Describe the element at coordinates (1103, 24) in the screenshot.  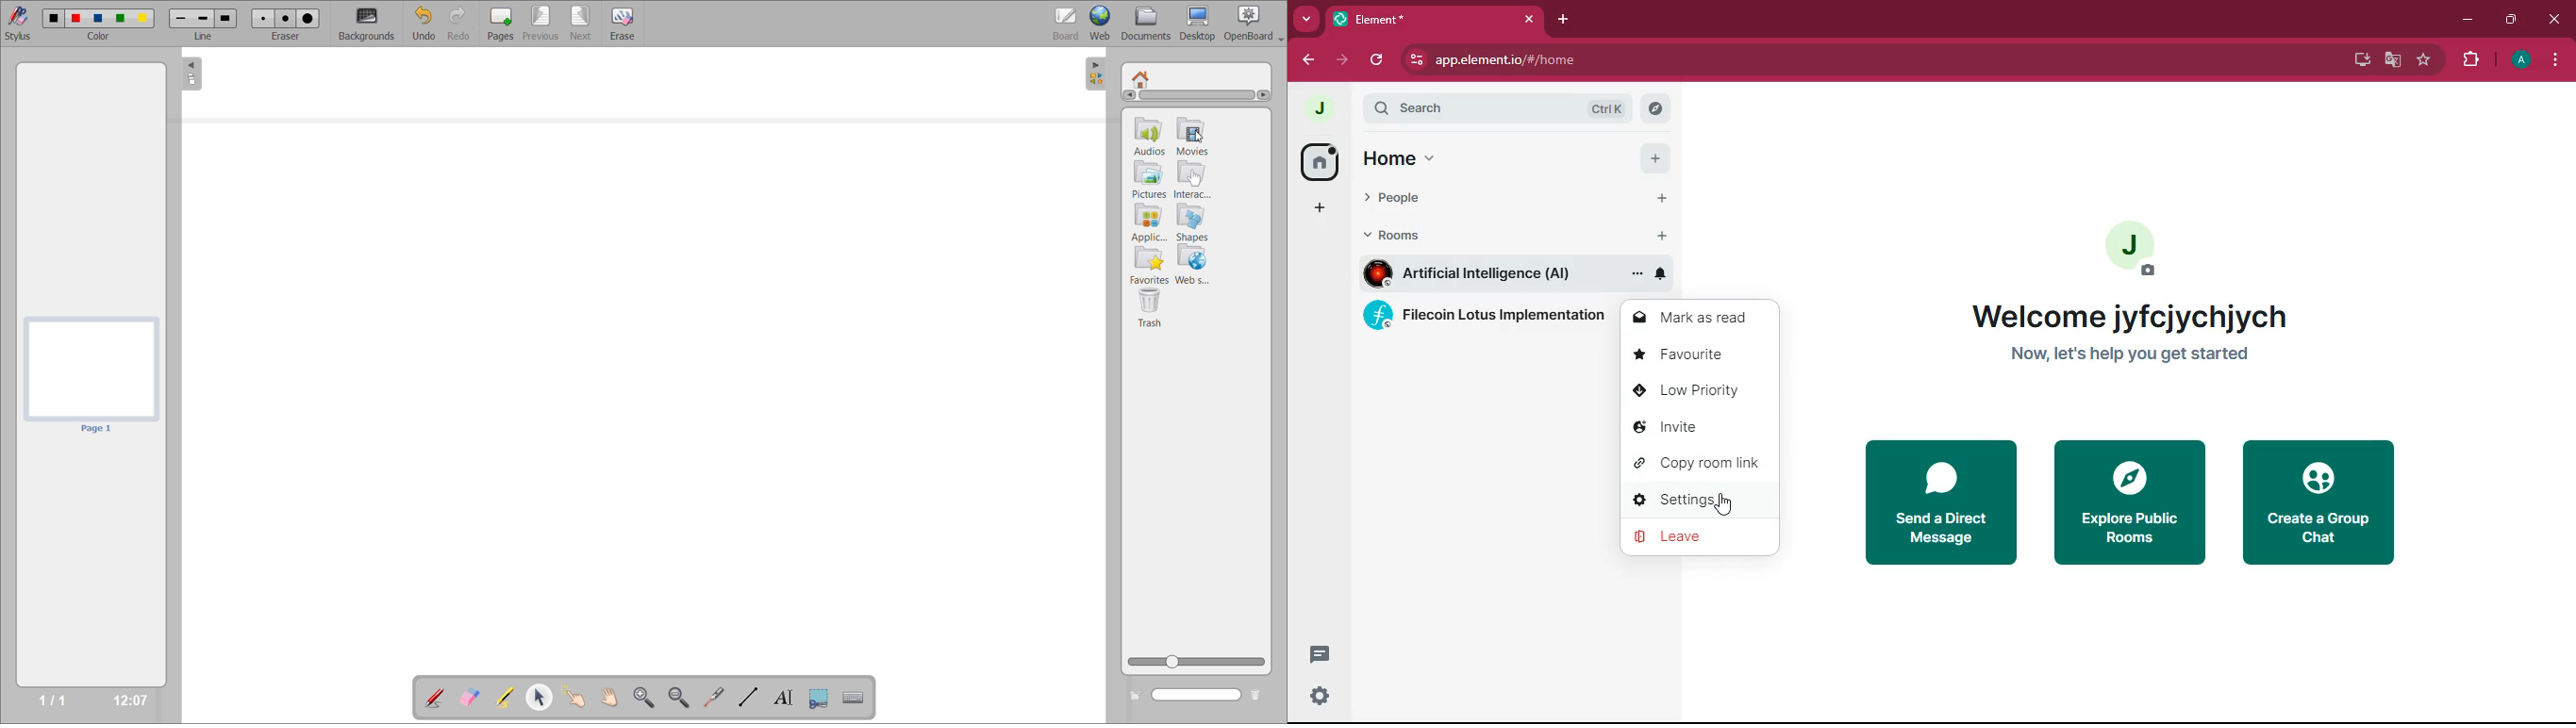
I see `web` at that location.